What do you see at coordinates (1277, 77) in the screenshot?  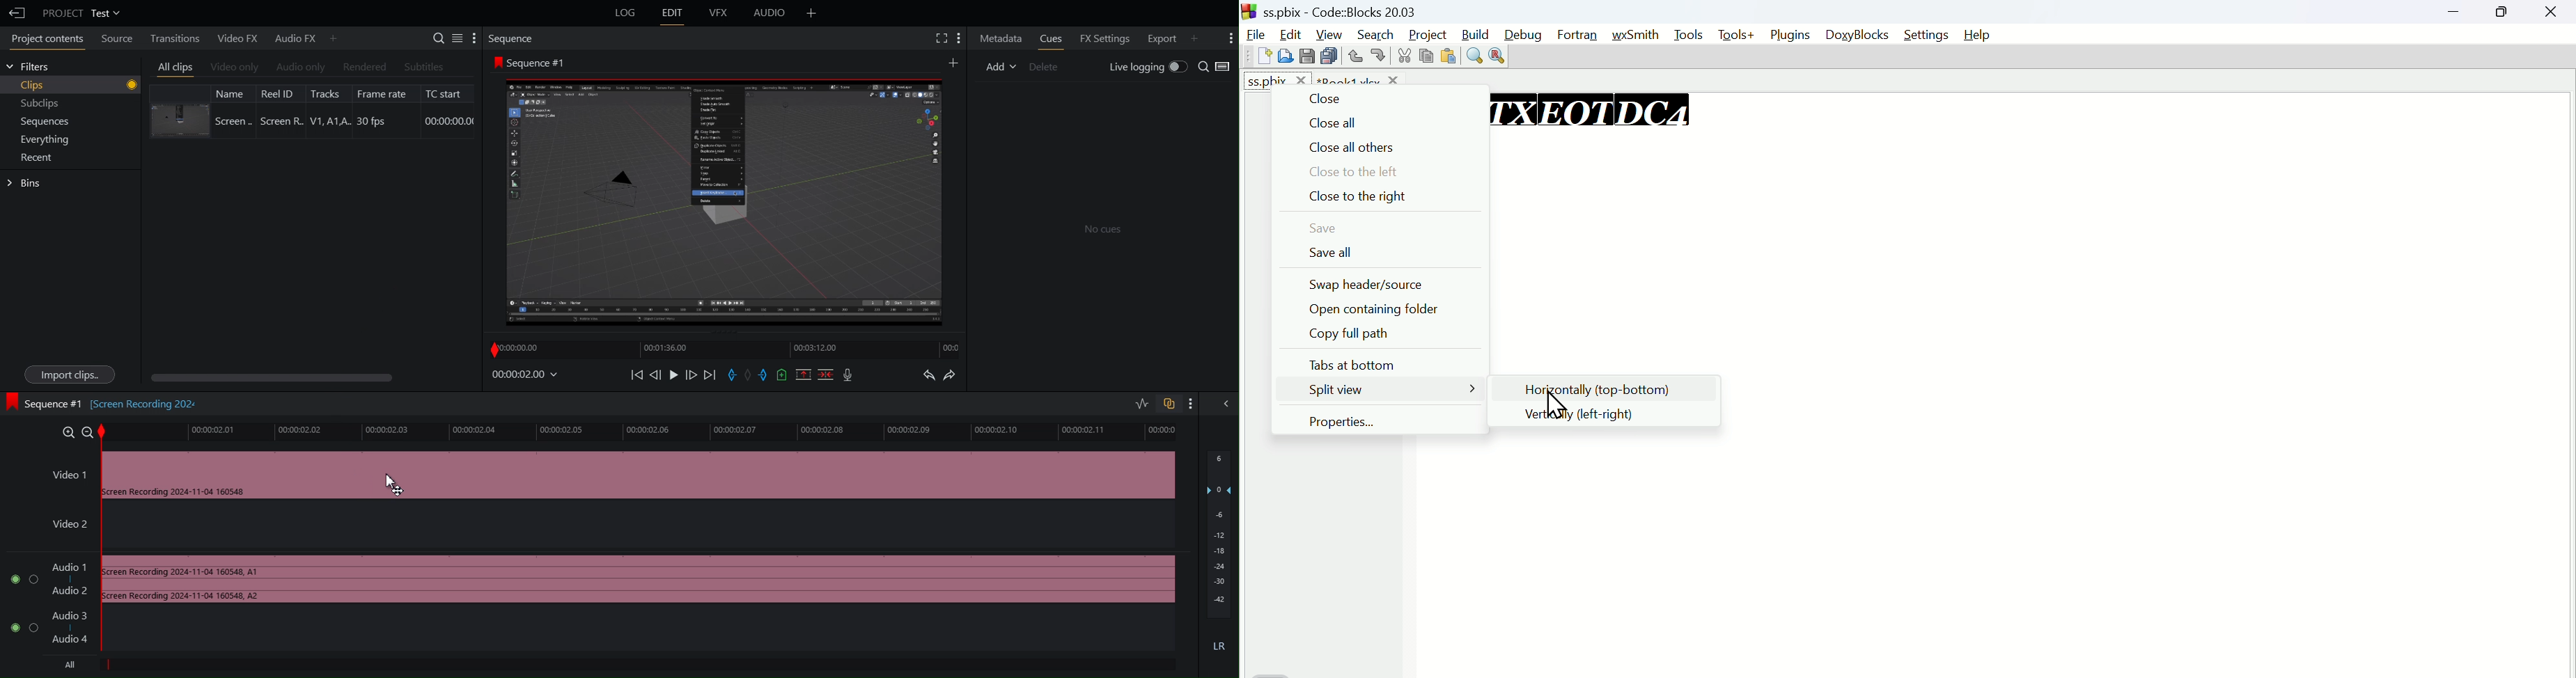 I see `ss.pbix` at bounding box center [1277, 77].